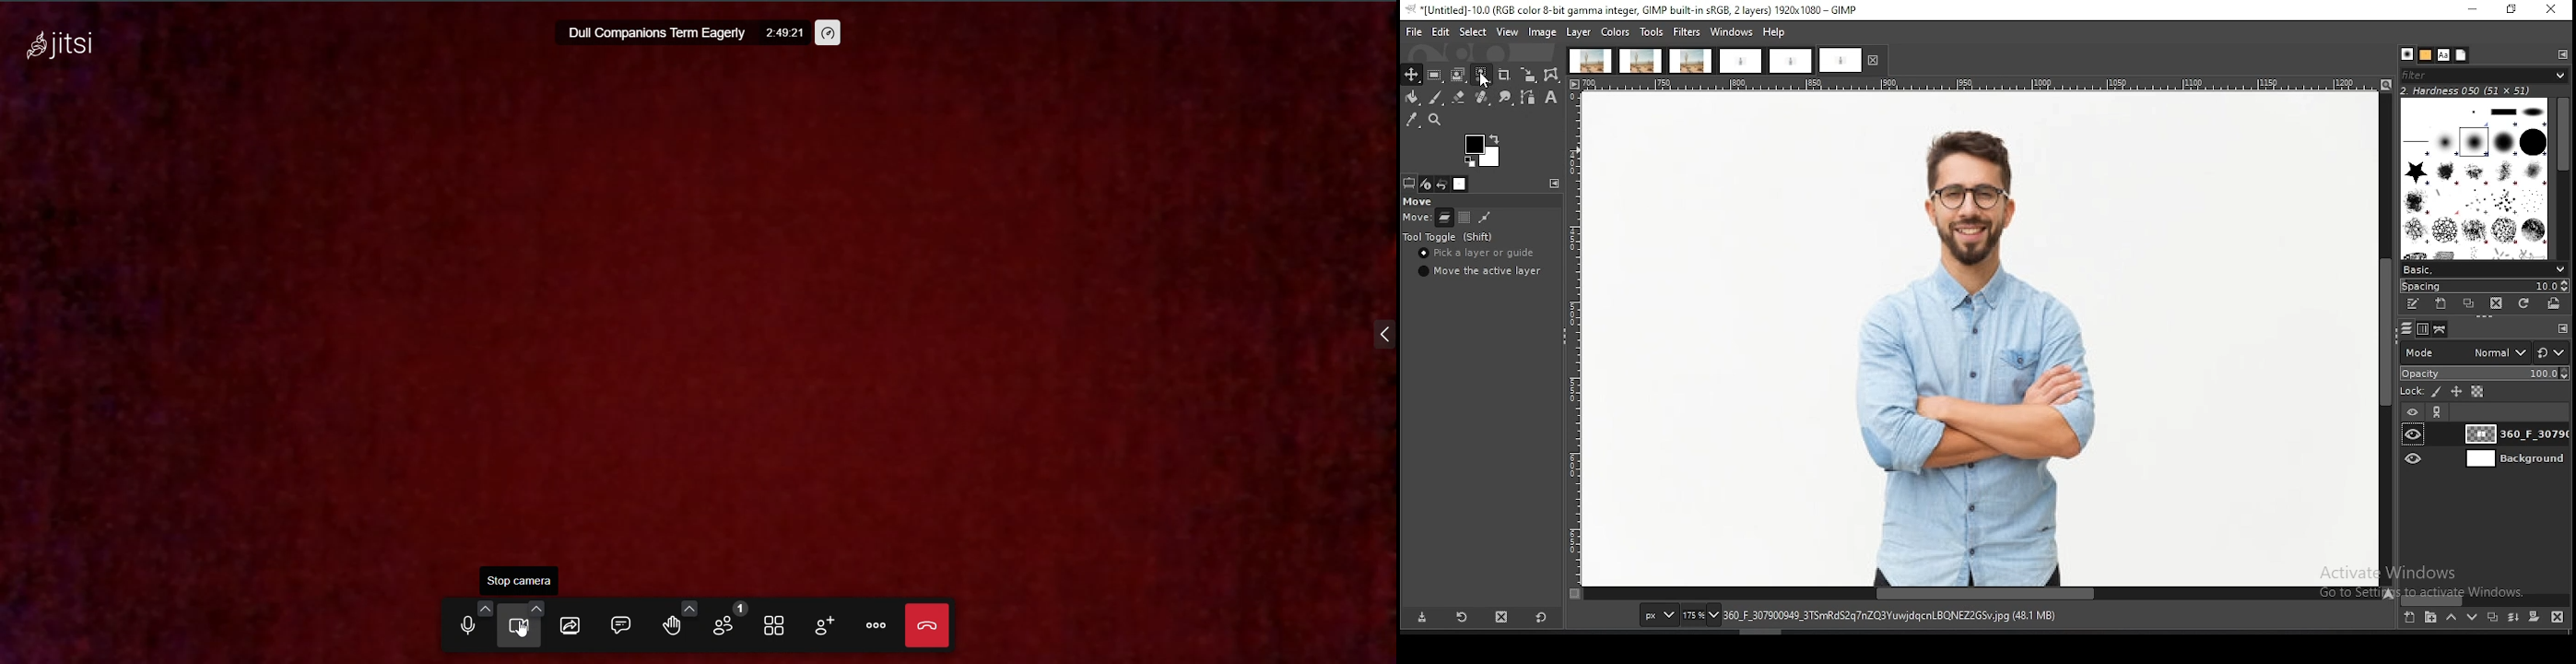  What do you see at coordinates (1411, 75) in the screenshot?
I see `move tool` at bounding box center [1411, 75].